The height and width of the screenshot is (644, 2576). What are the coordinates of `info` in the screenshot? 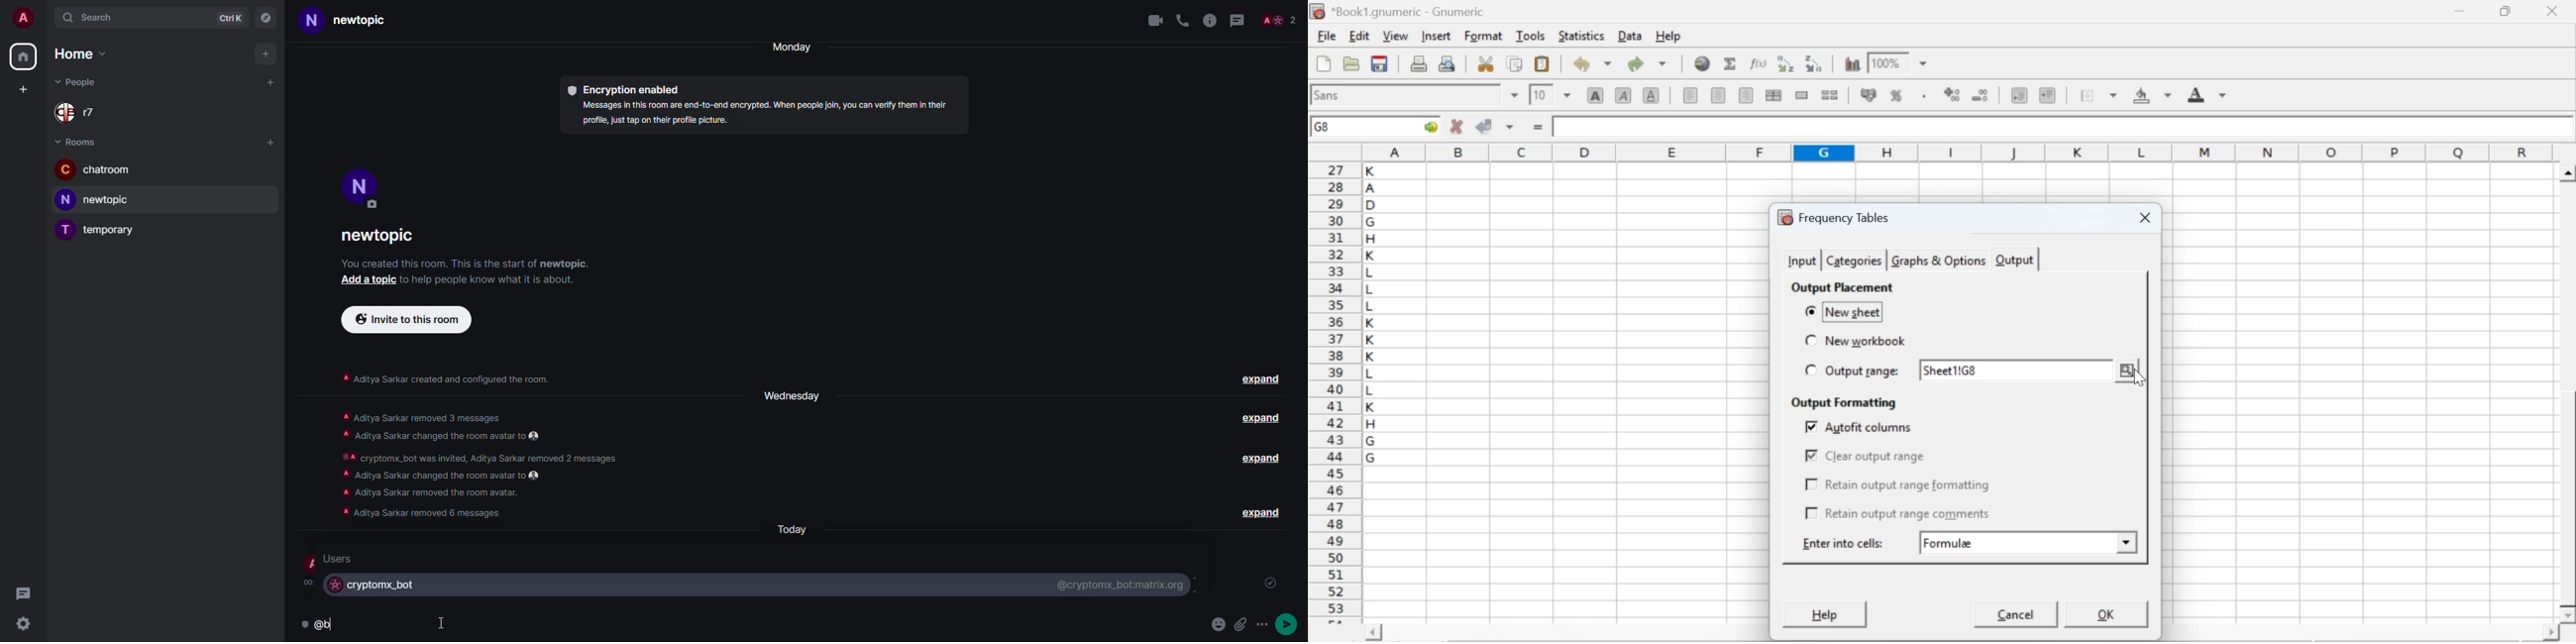 It's located at (484, 279).